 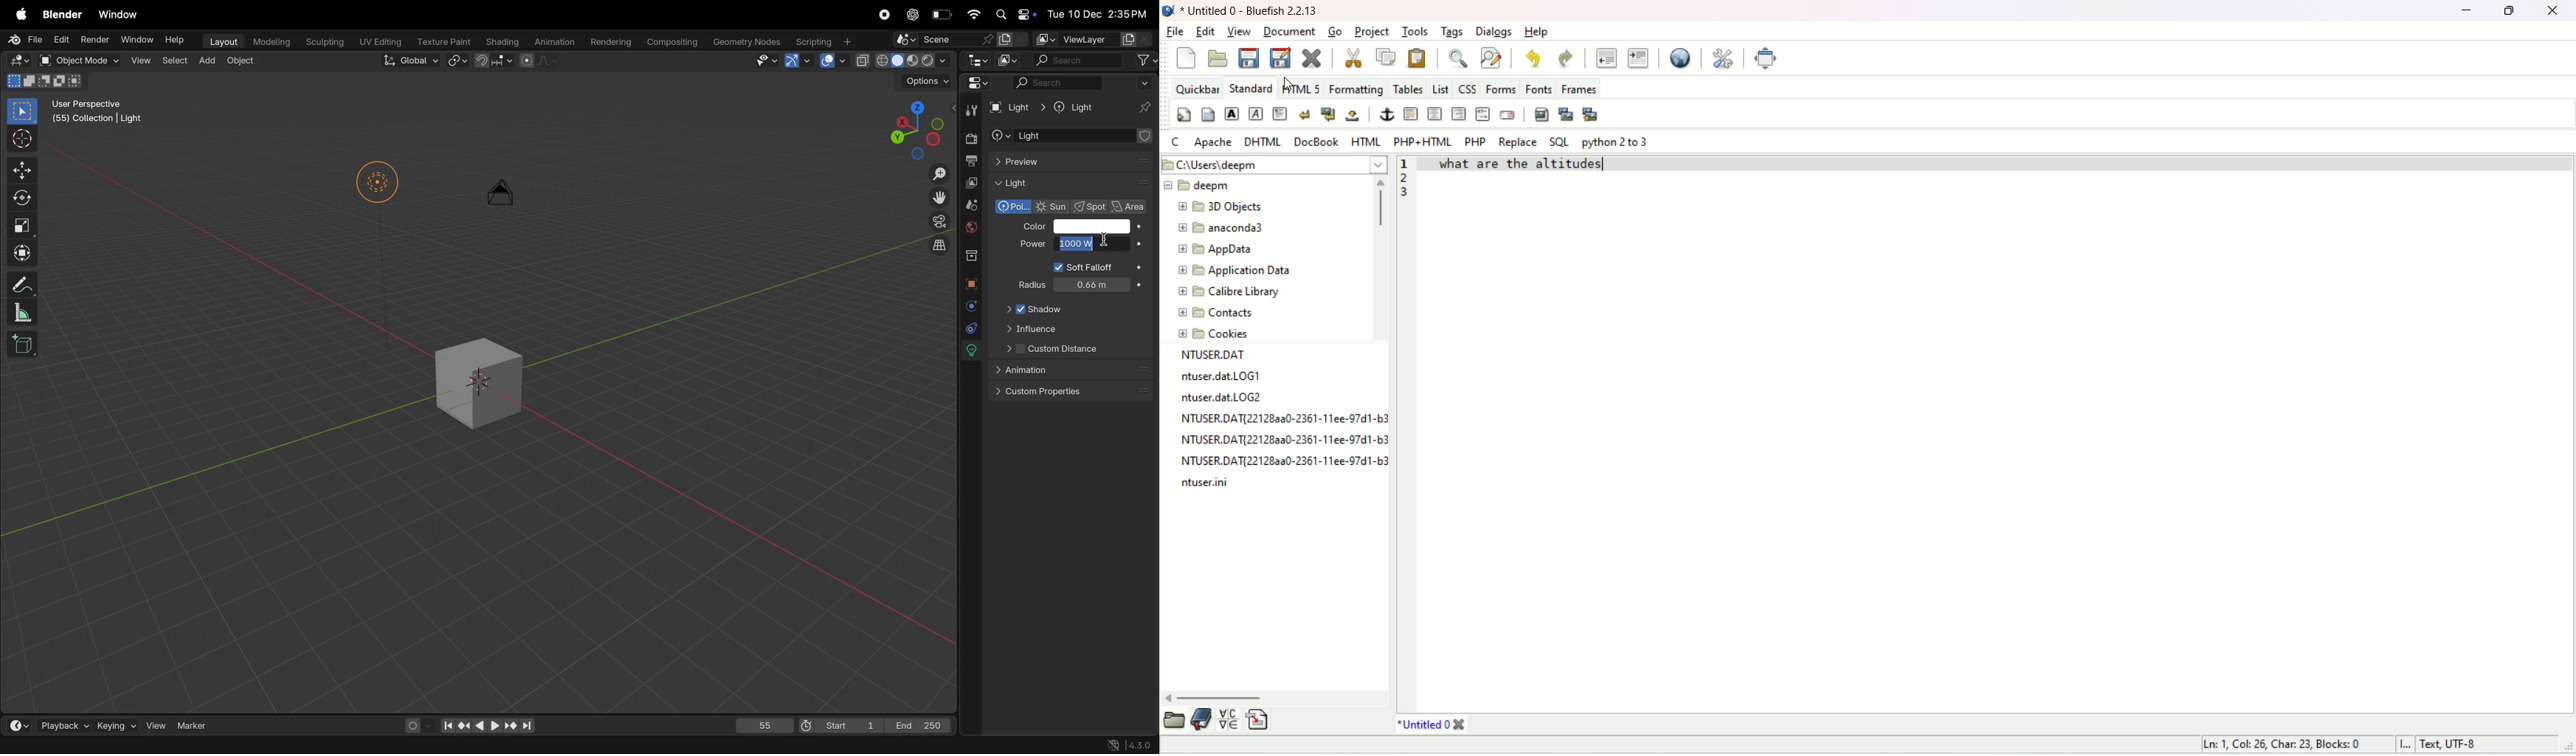 What do you see at coordinates (505, 198) in the screenshot?
I see `camera` at bounding box center [505, 198].